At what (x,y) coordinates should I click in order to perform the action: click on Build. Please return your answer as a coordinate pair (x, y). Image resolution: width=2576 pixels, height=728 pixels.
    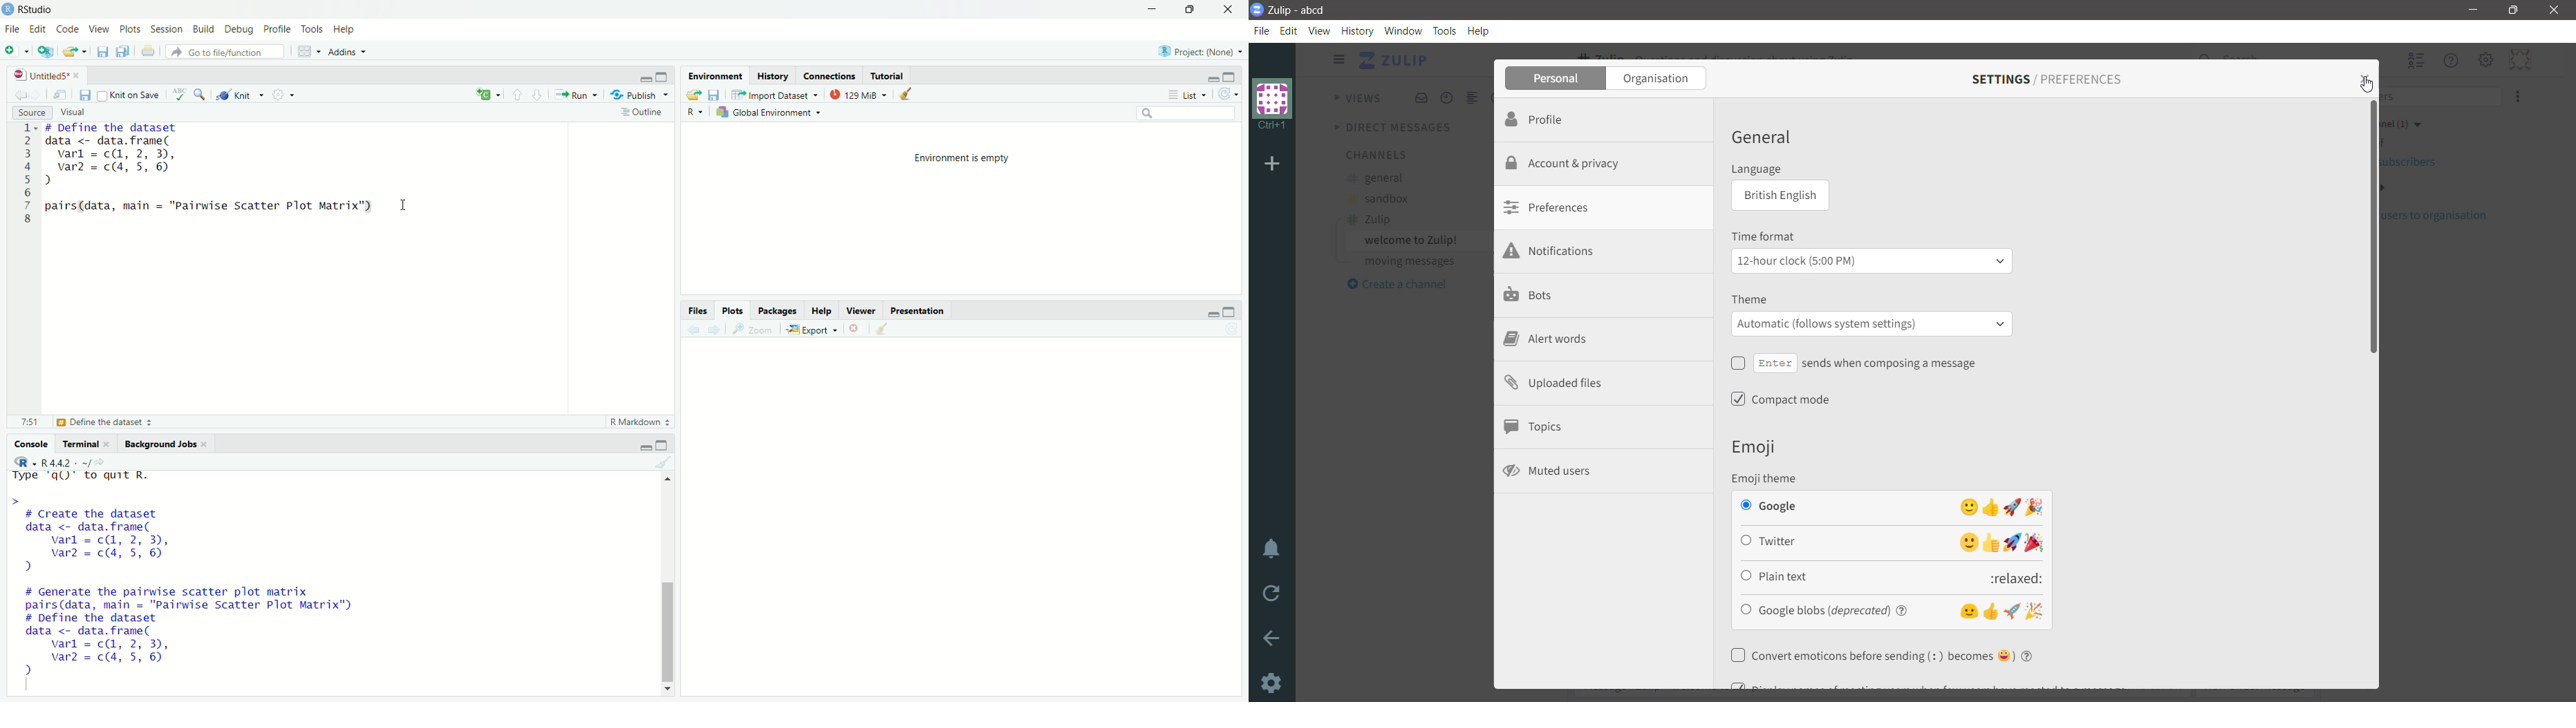
    Looking at the image, I should click on (205, 29).